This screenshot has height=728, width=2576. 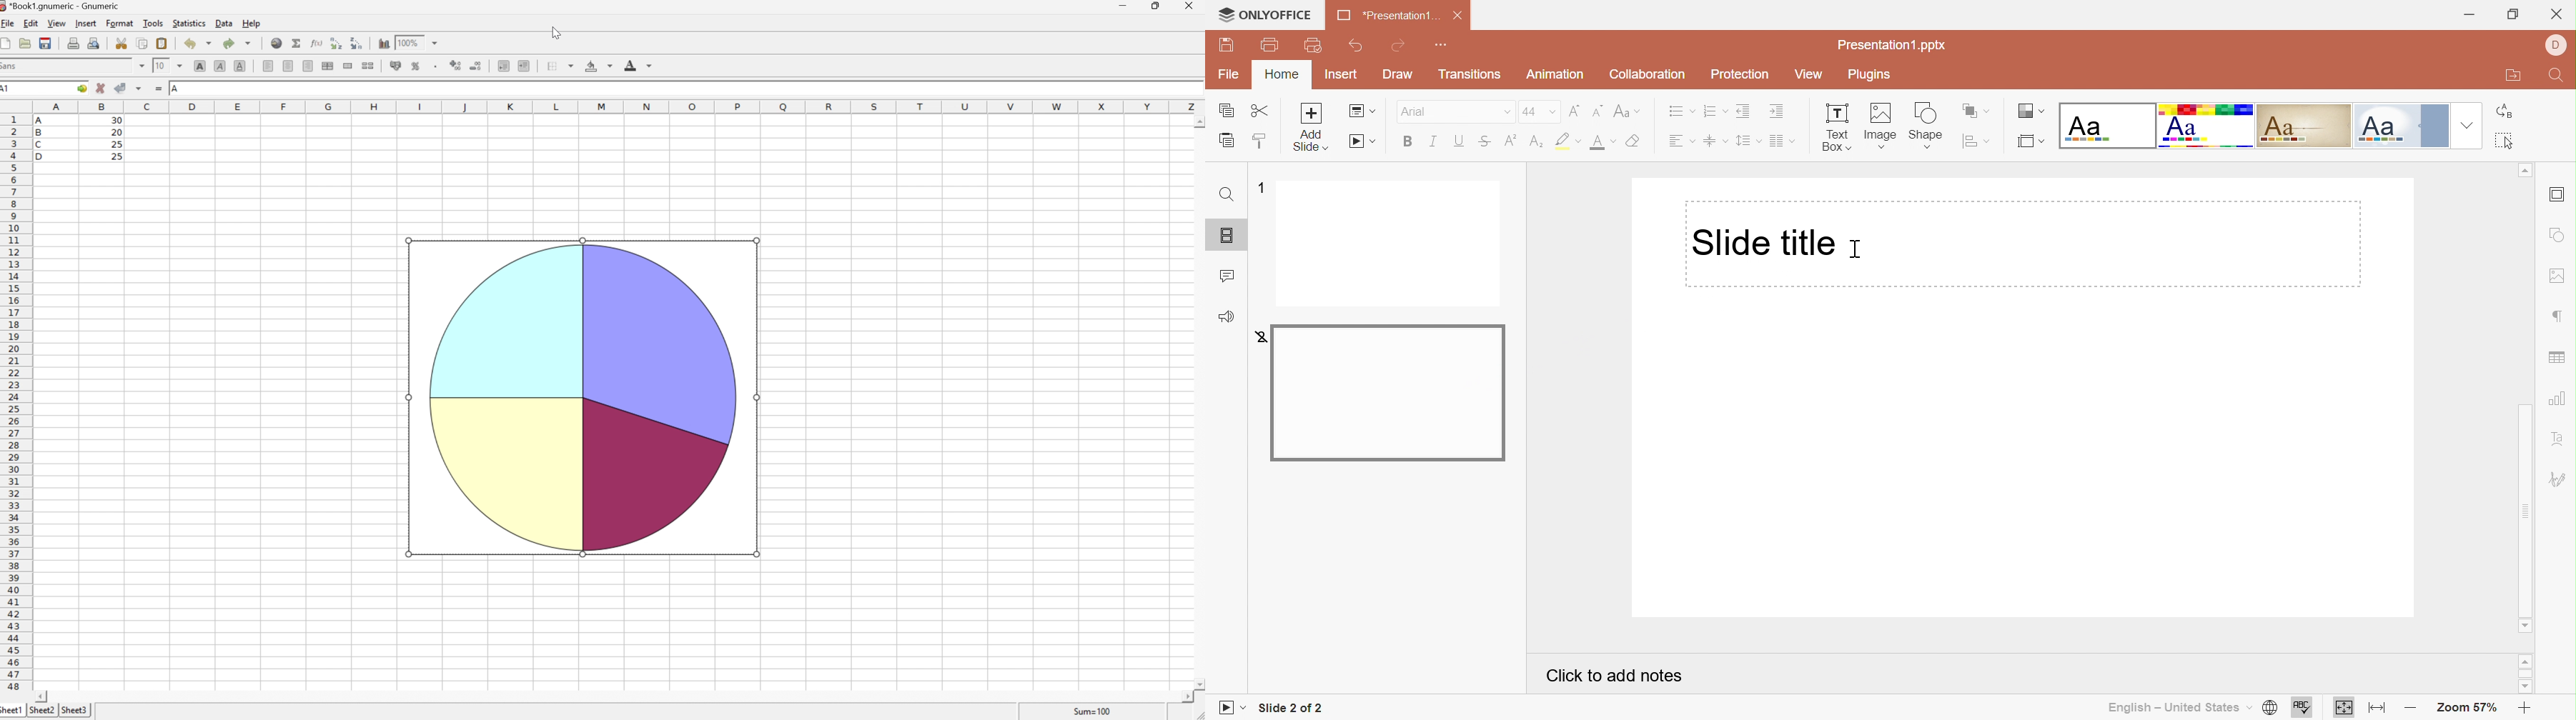 I want to click on 1, so click(x=1259, y=186).